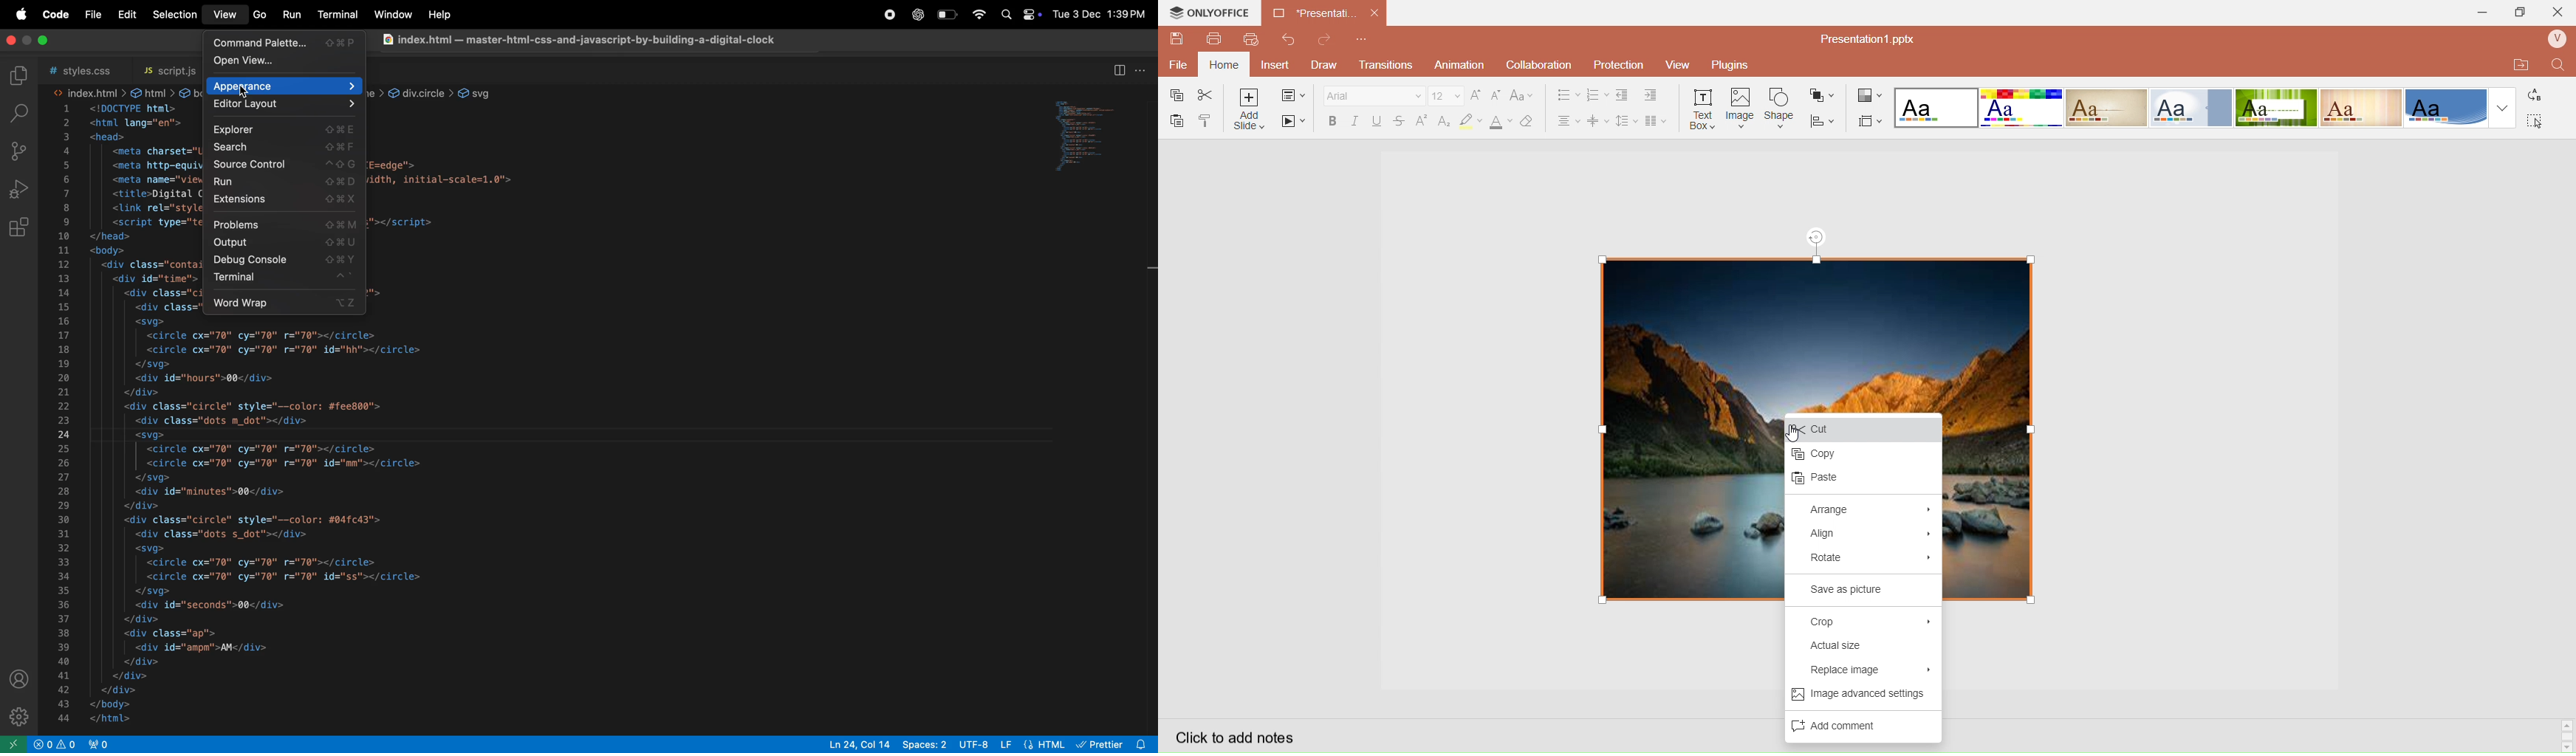  What do you see at coordinates (1182, 65) in the screenshot?
I see `File` at bounding box center [1182, 65].